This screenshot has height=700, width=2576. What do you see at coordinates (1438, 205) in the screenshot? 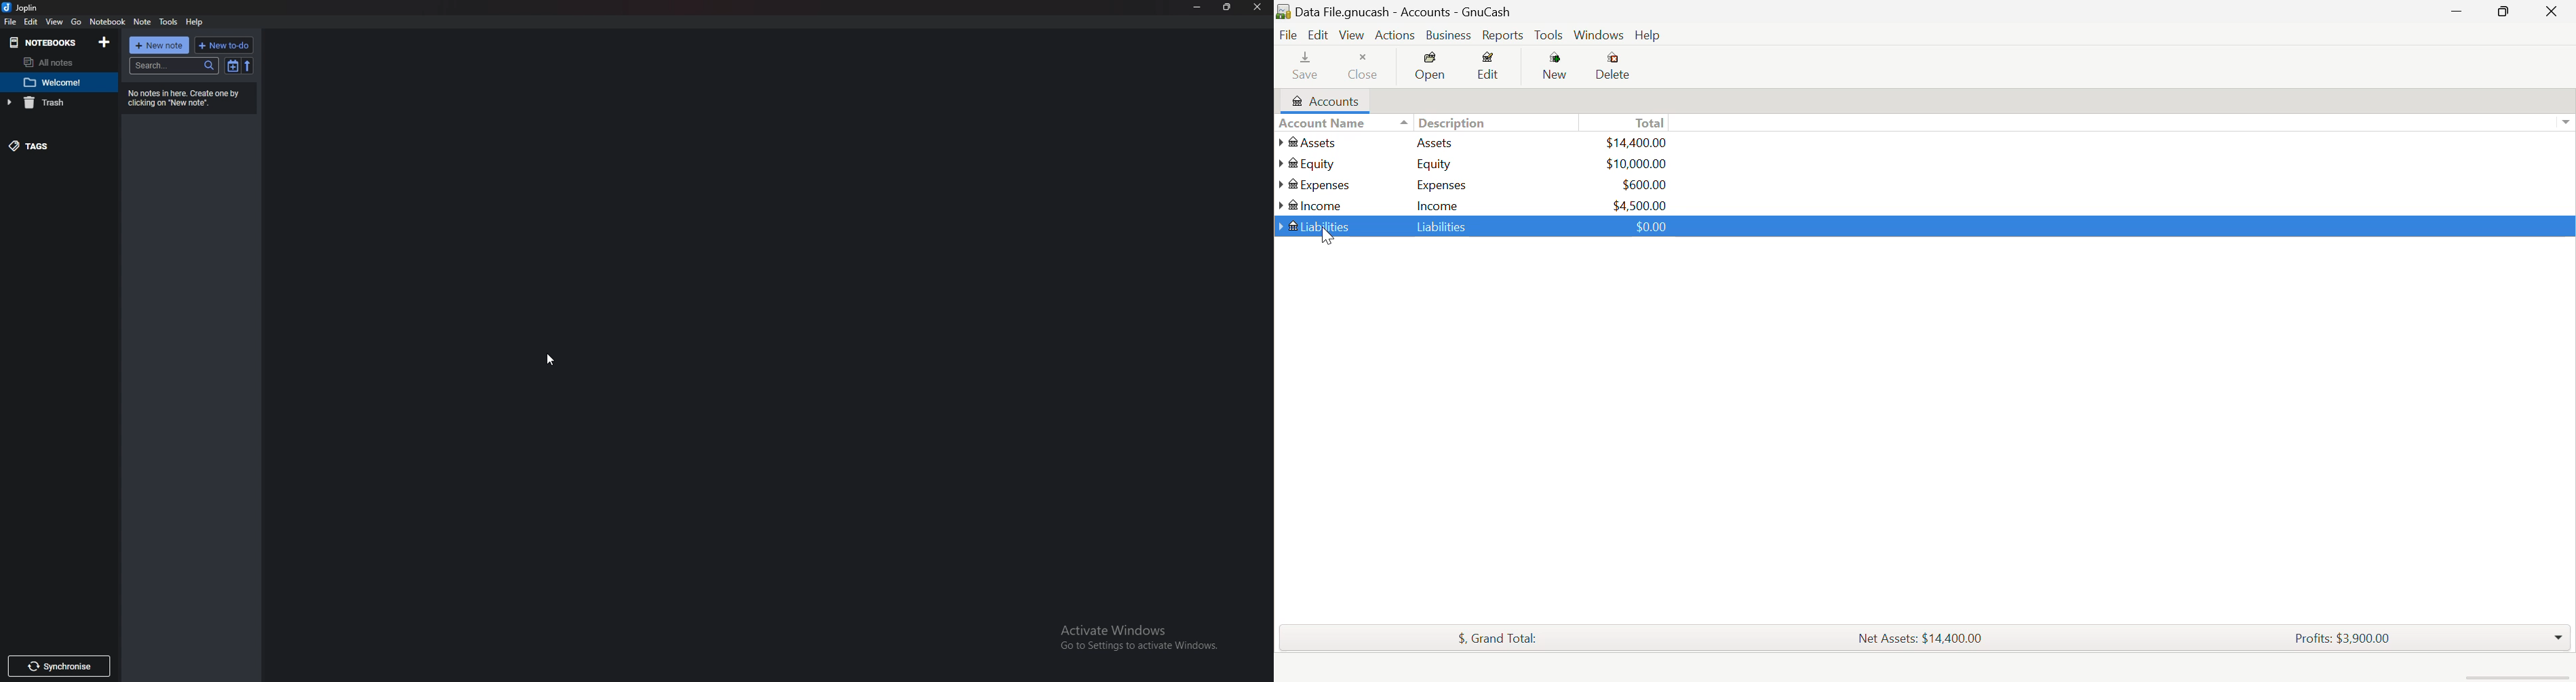
I see `Income` at bounding box center [1438, 205].